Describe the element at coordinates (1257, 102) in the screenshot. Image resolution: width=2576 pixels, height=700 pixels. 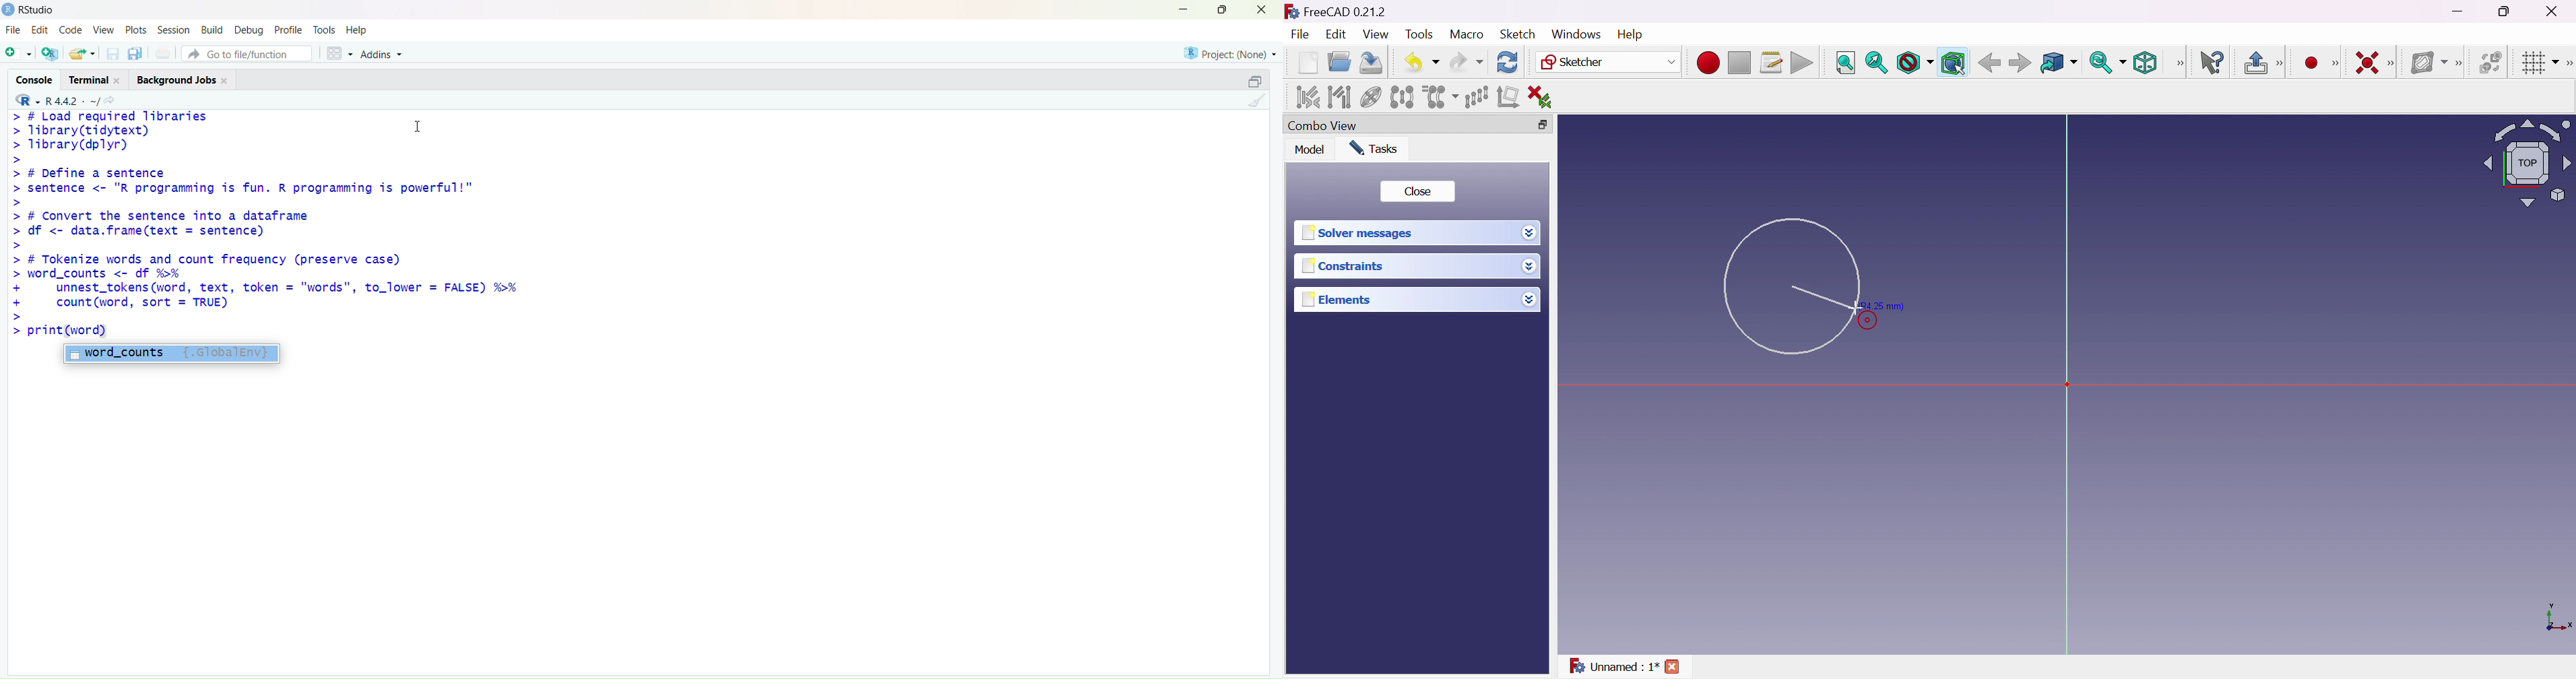
I see `clear console` at that location.